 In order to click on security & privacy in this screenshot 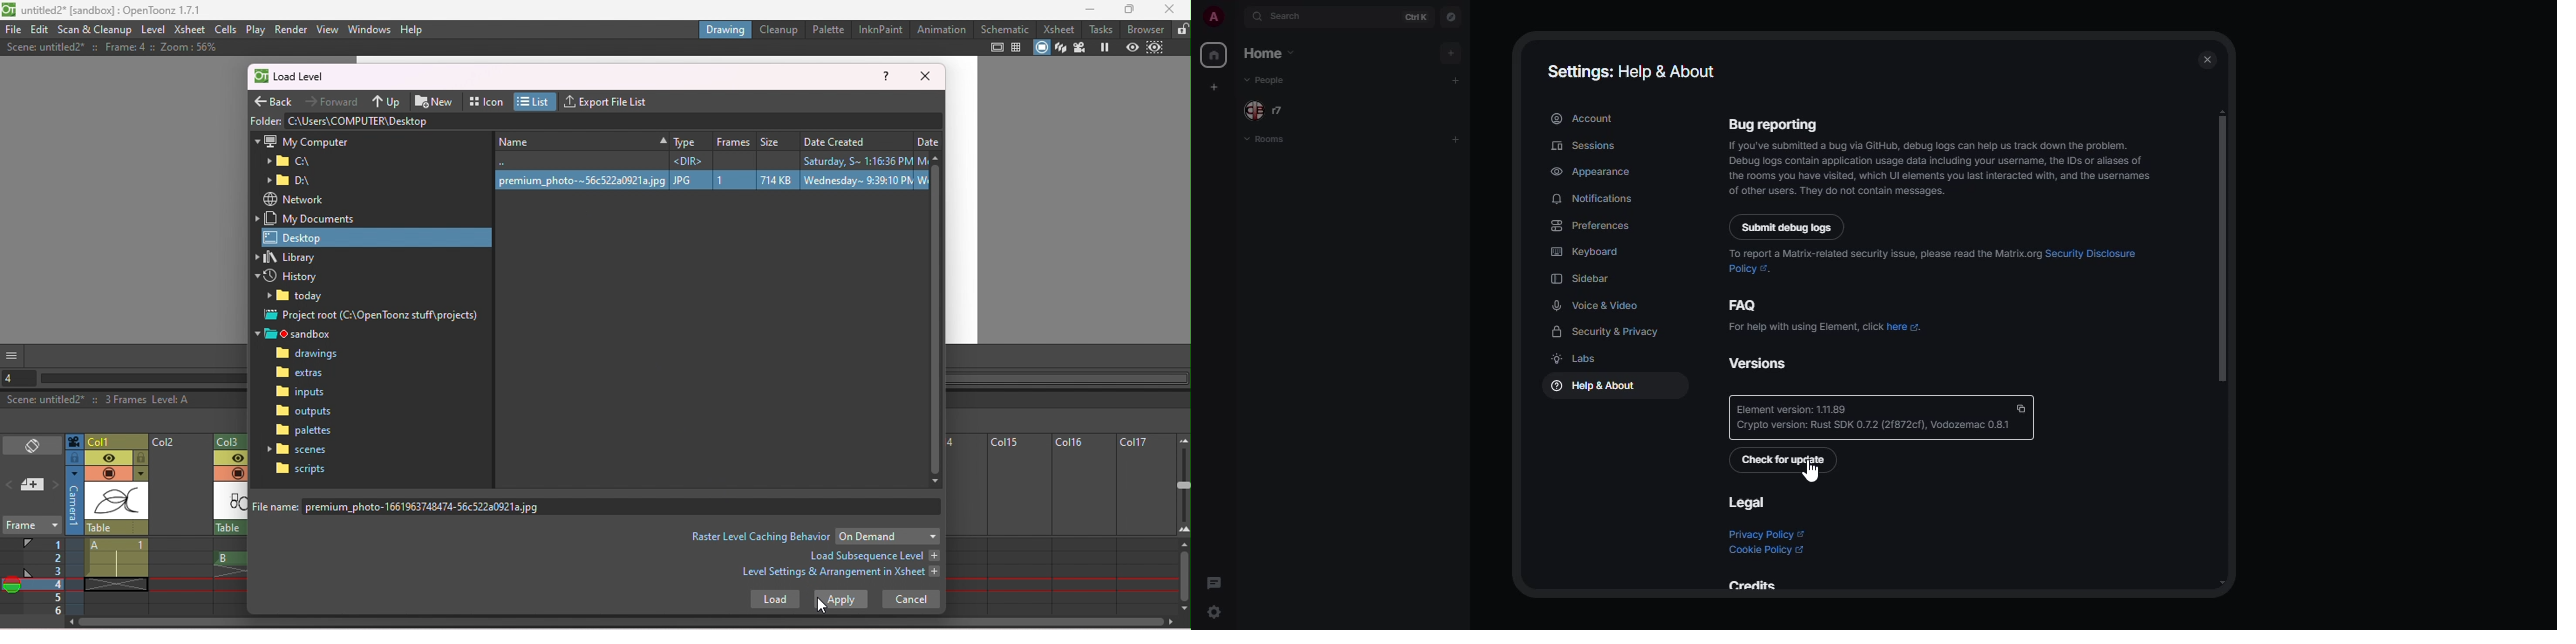, I will do `click(1610, 332)`.